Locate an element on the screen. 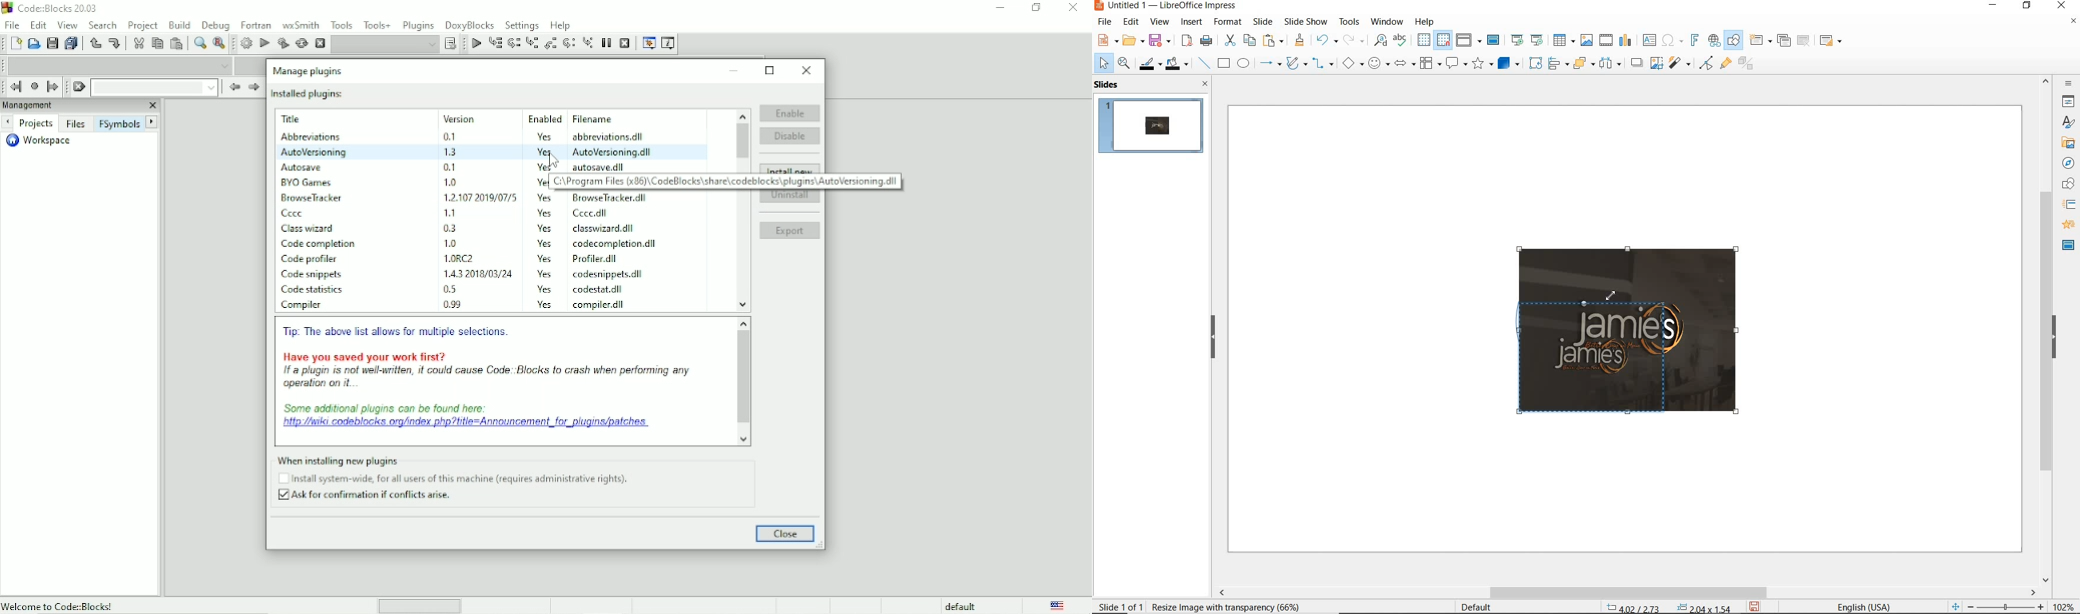 Image resolution: width=2100 pixels, height=616 pixels. zoom is located at coordinates (2009, 607).